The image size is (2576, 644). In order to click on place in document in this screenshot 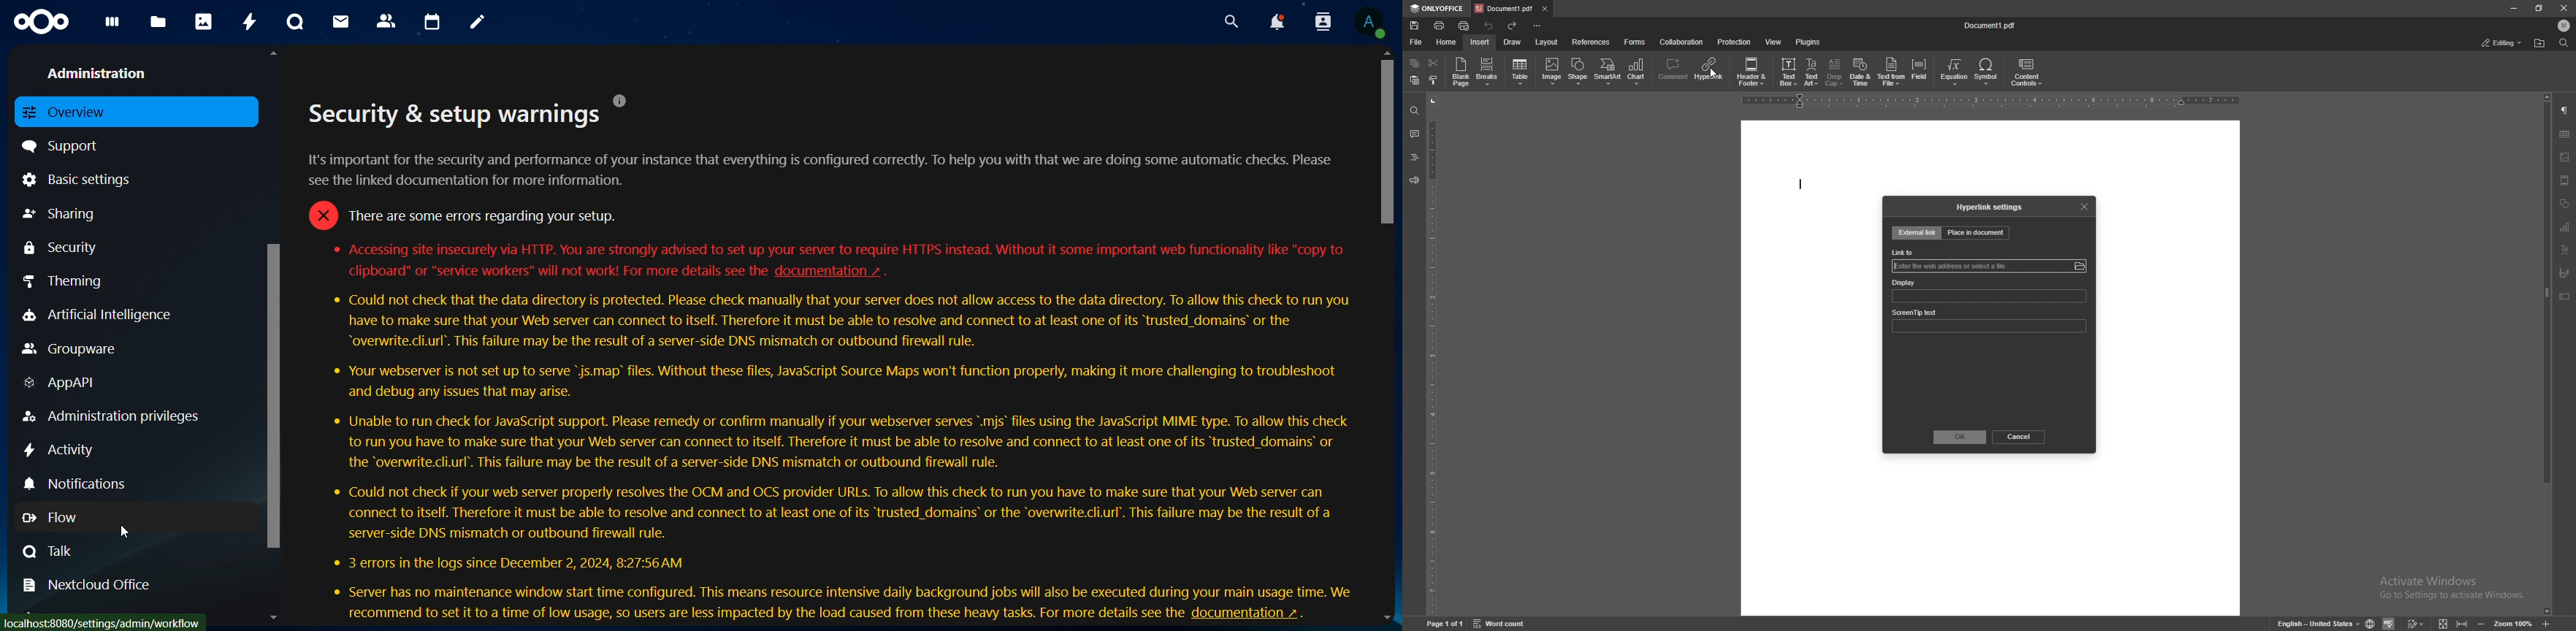, I will do `click(1976, 232)`.